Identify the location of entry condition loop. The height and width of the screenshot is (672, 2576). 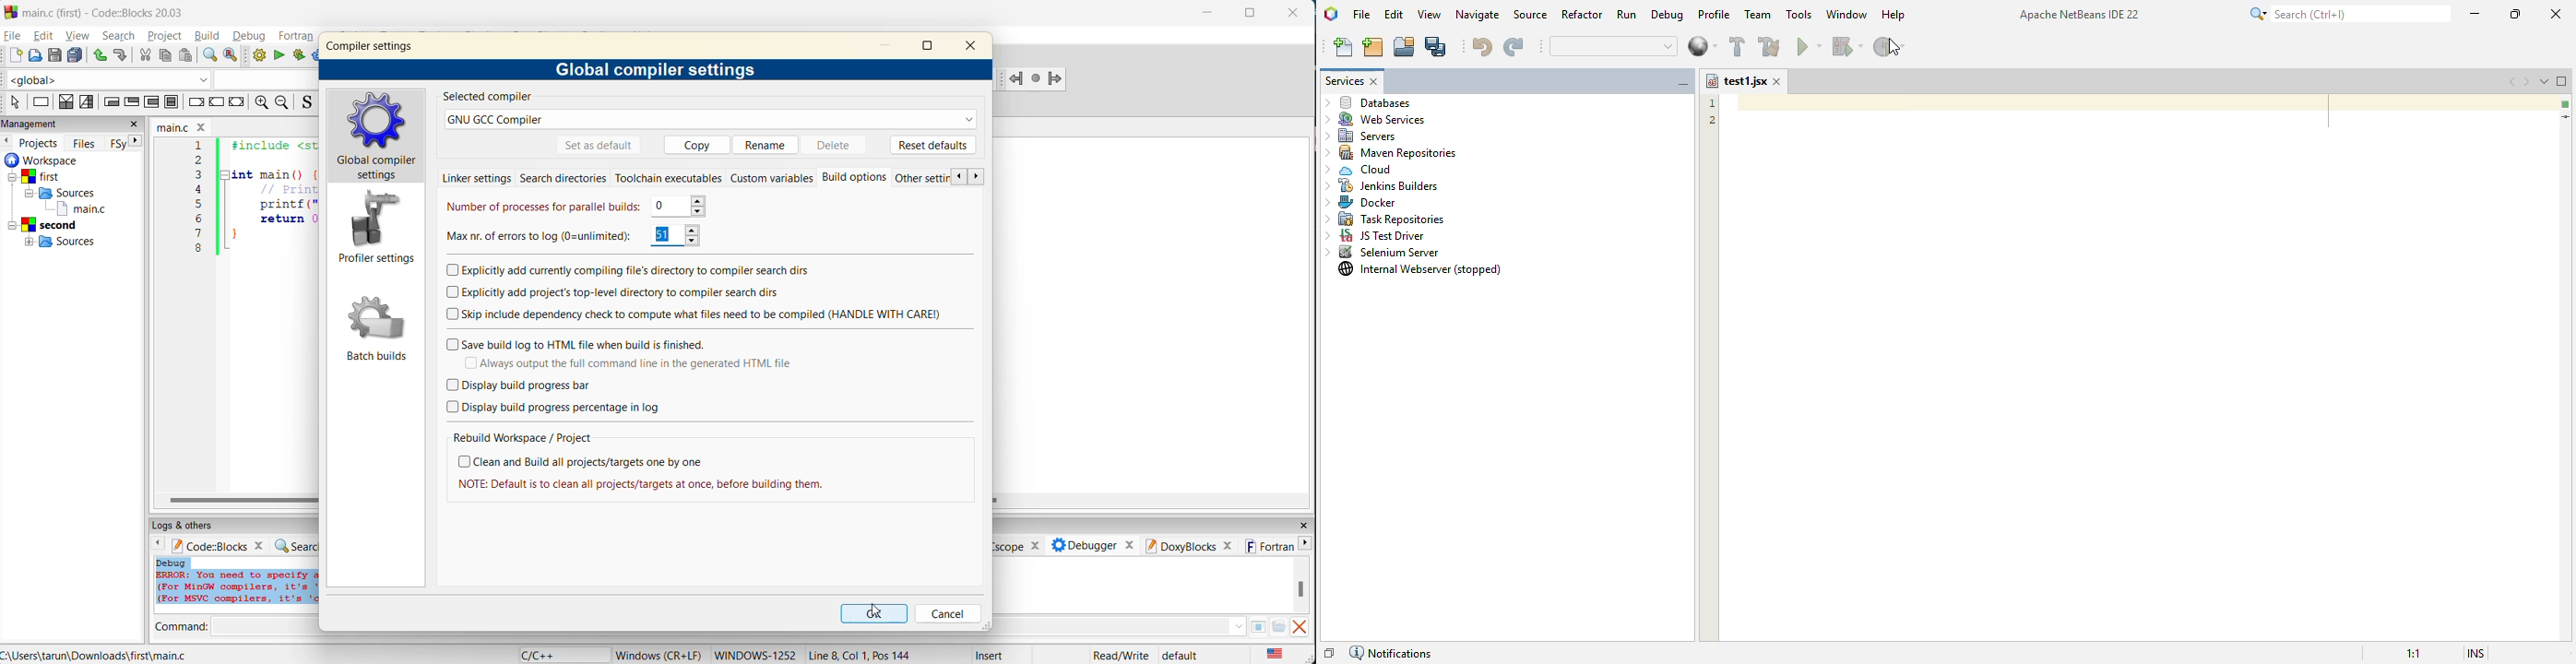
(109, 103).